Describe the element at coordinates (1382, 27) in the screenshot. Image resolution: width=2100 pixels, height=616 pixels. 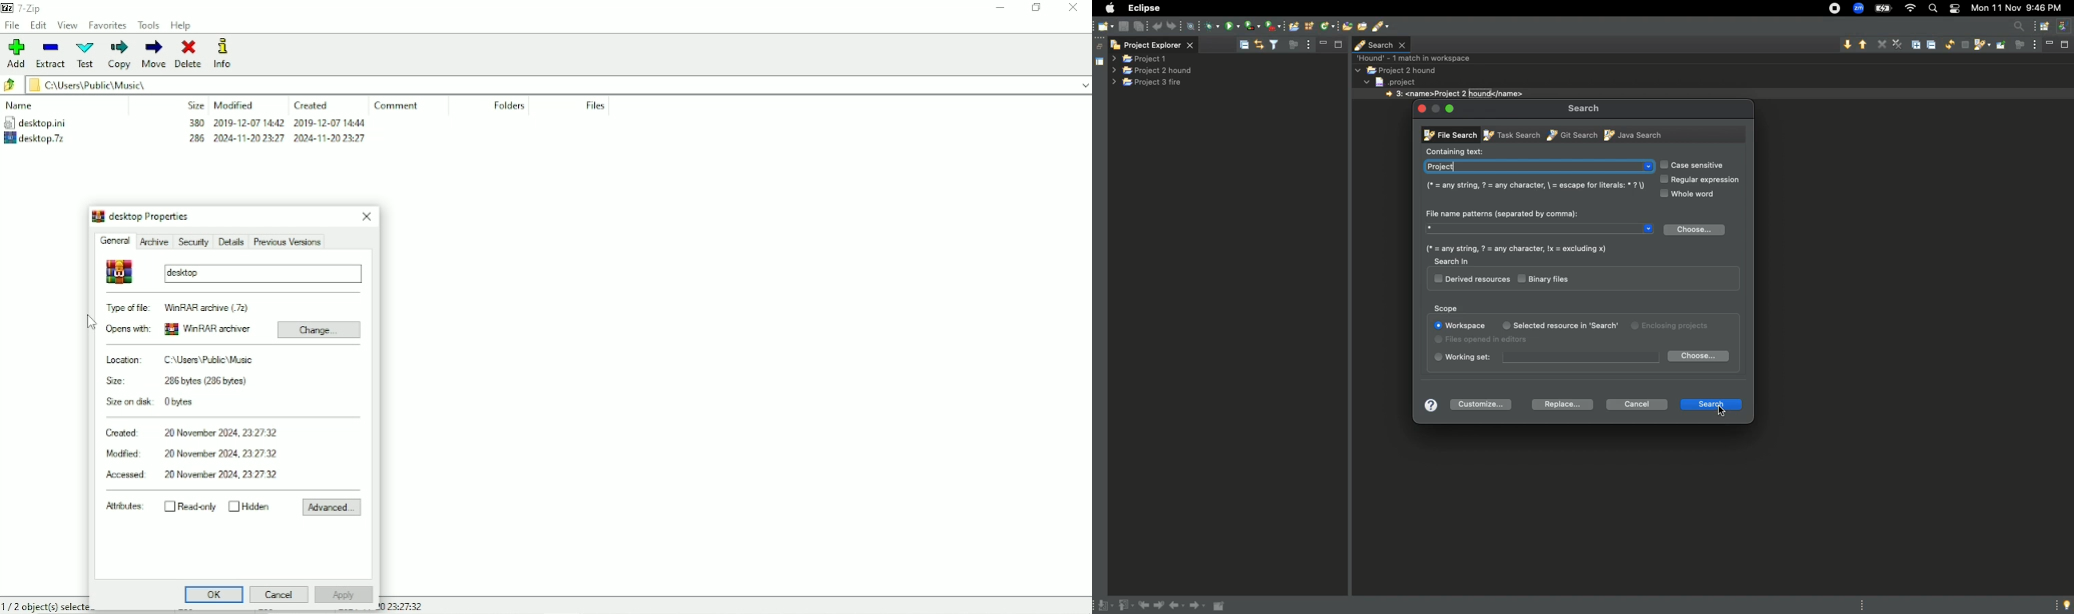
I see `search` at that location.